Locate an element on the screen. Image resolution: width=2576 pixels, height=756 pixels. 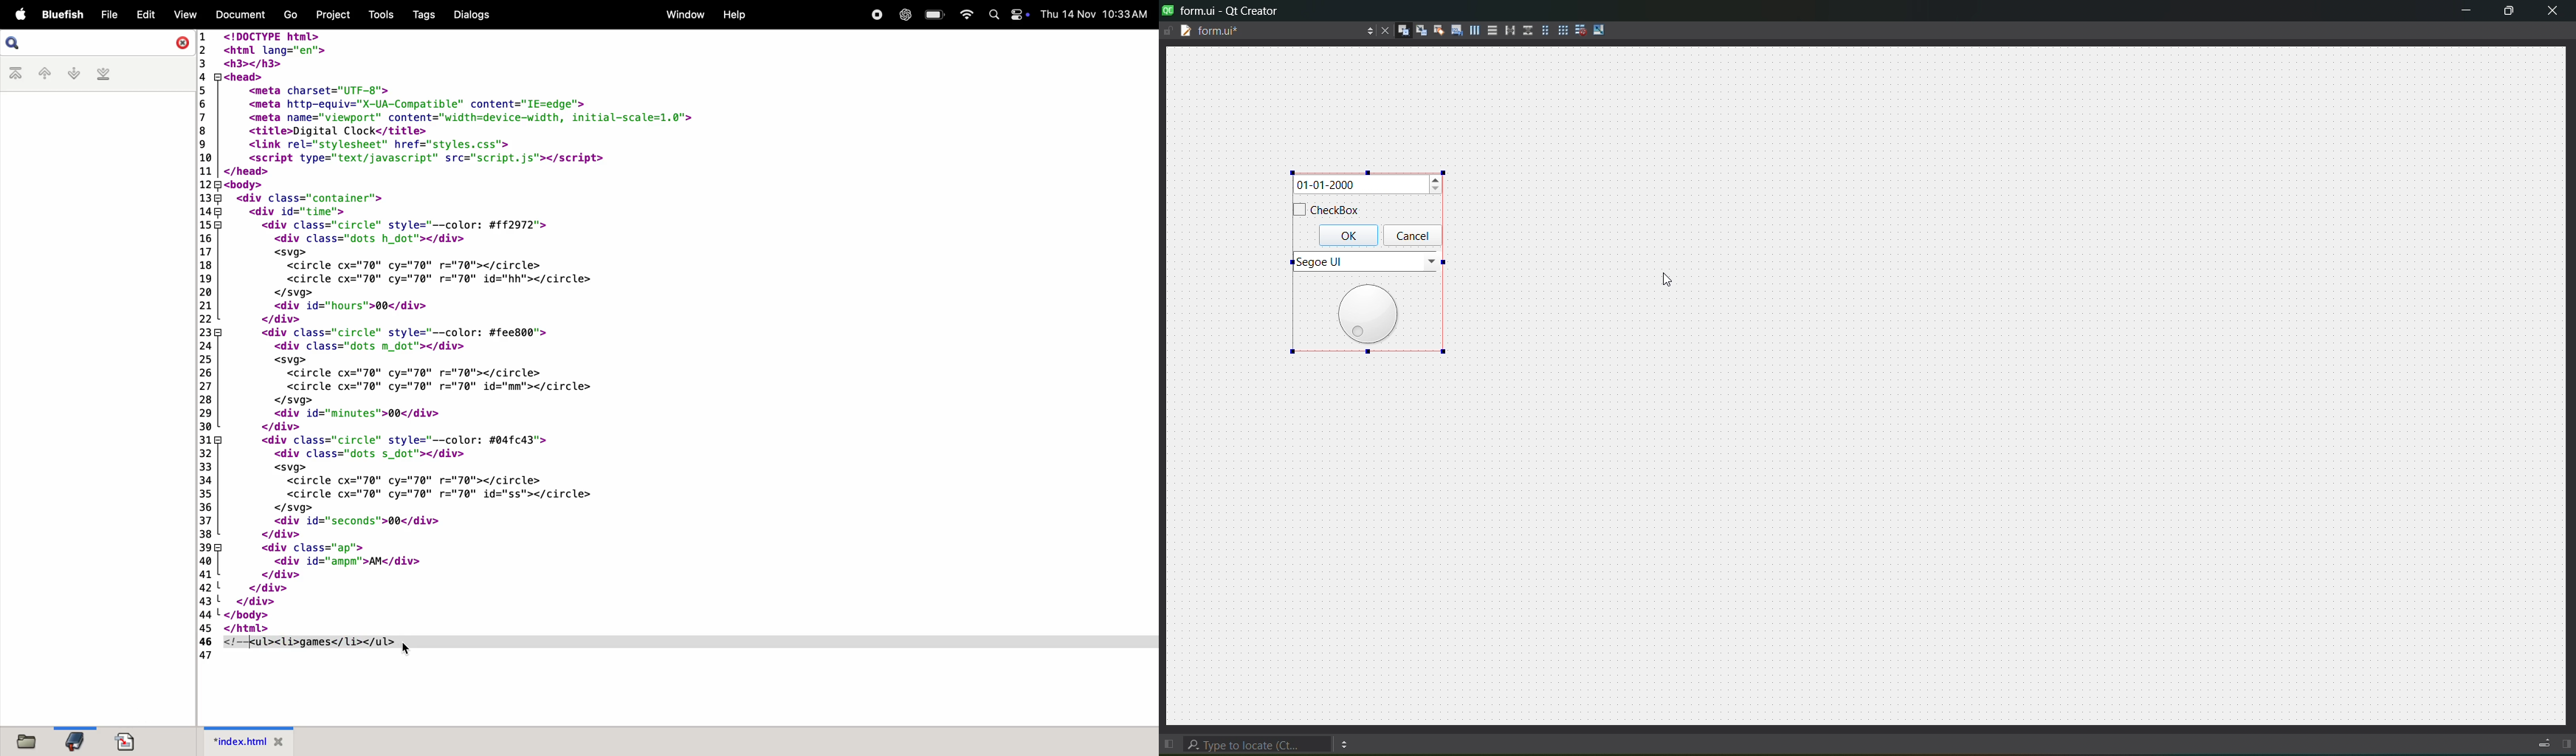
bluefish is located at coordinates (60, 13).